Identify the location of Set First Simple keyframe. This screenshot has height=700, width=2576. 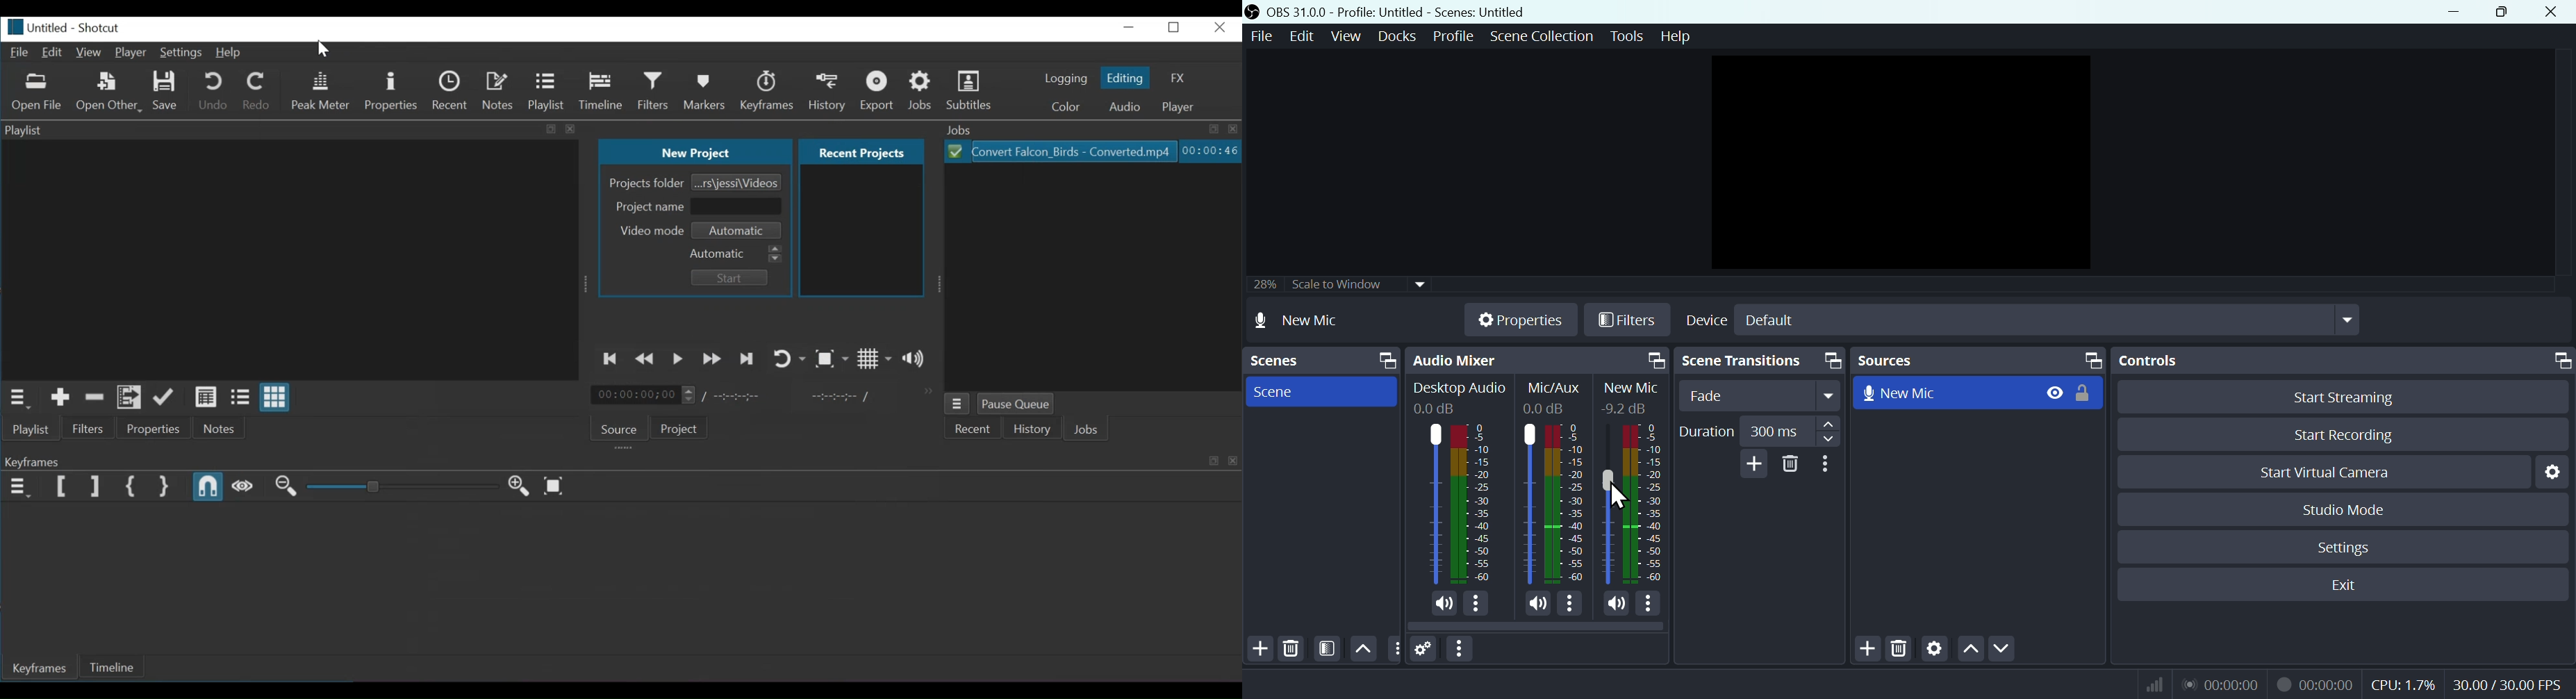
(133, 487).